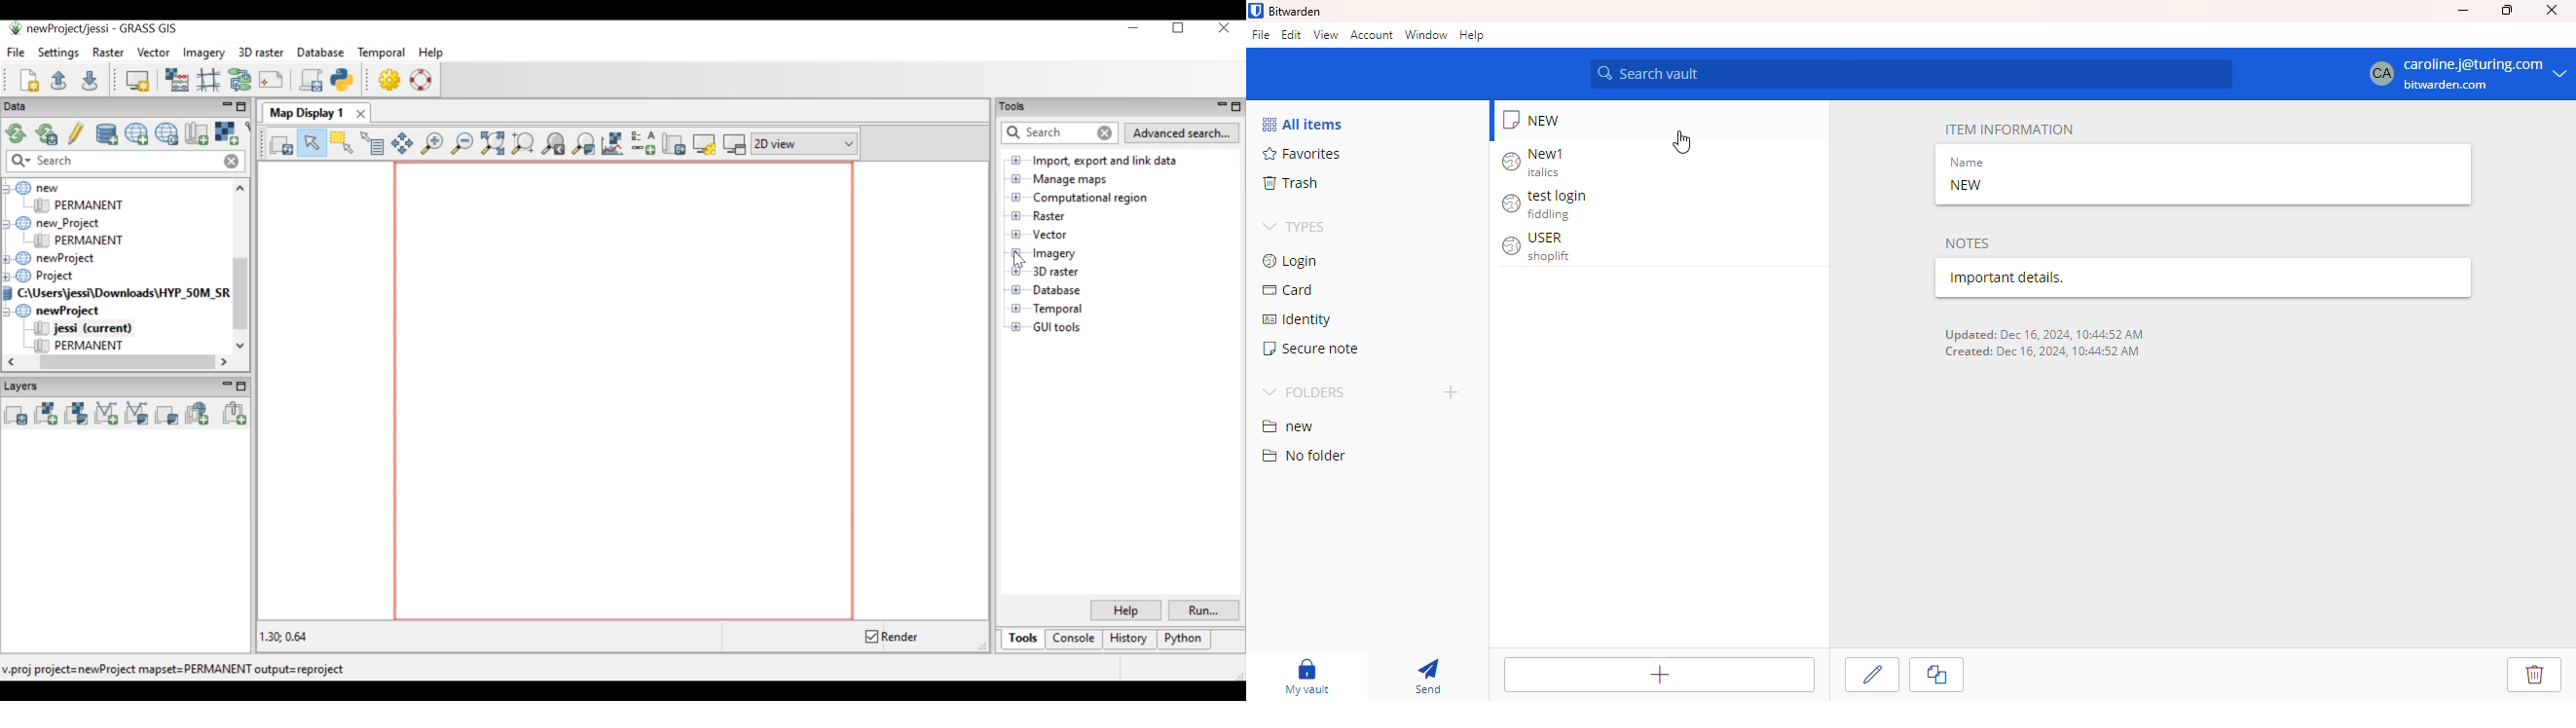 This screenshot has width=2576, height=728. What do you see at coordinates (1291, 34) in the screenshot?
I see `edit` at bounding box center [1291, 34].